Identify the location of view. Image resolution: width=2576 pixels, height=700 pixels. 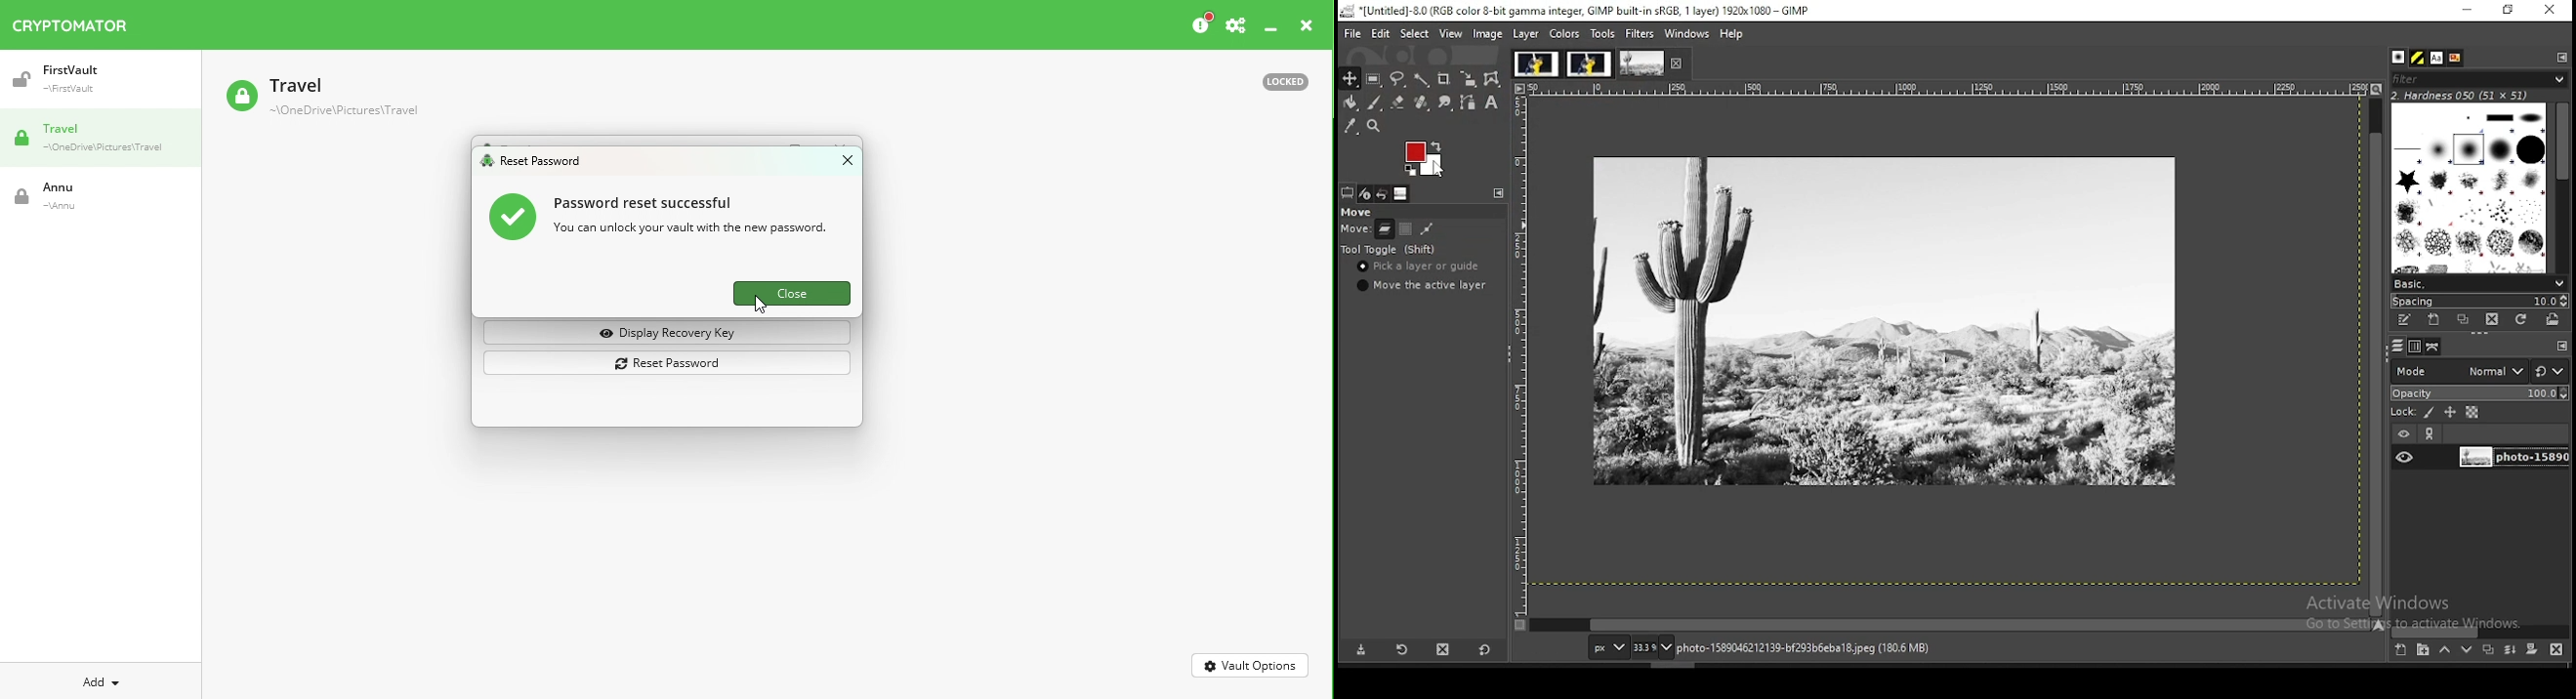
(1452, 34).